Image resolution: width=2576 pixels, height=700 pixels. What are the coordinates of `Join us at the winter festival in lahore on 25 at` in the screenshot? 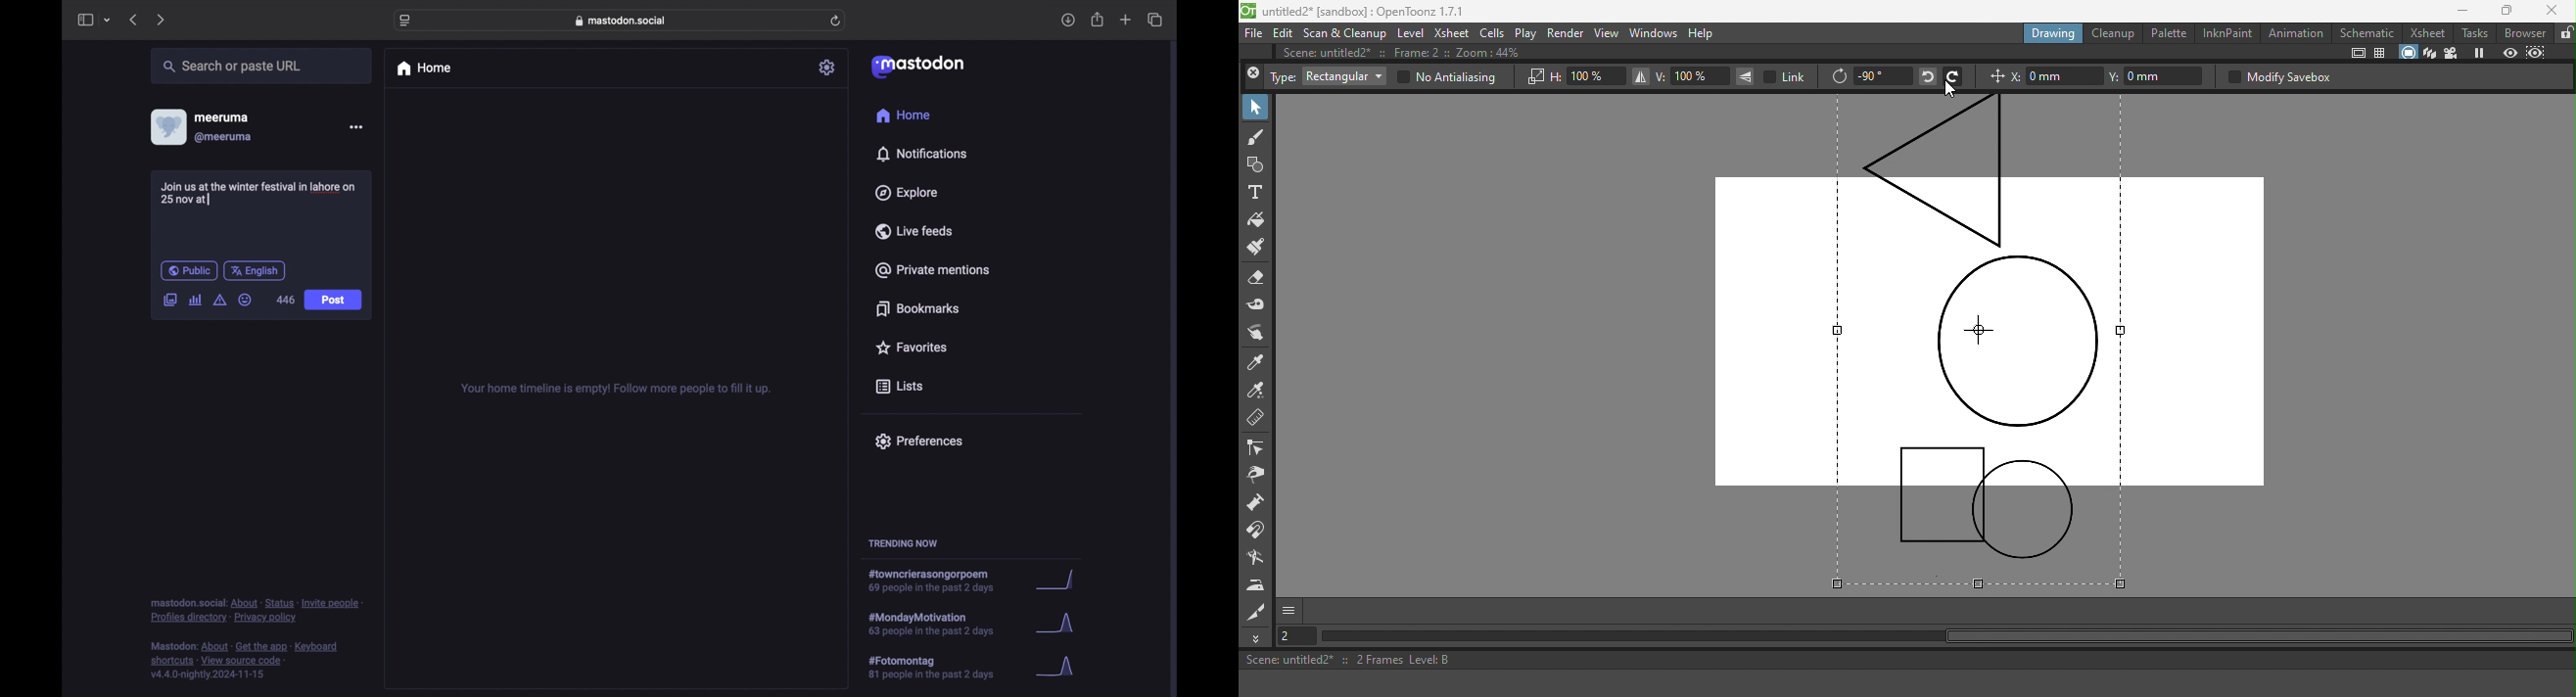 It's located at (258, 194).